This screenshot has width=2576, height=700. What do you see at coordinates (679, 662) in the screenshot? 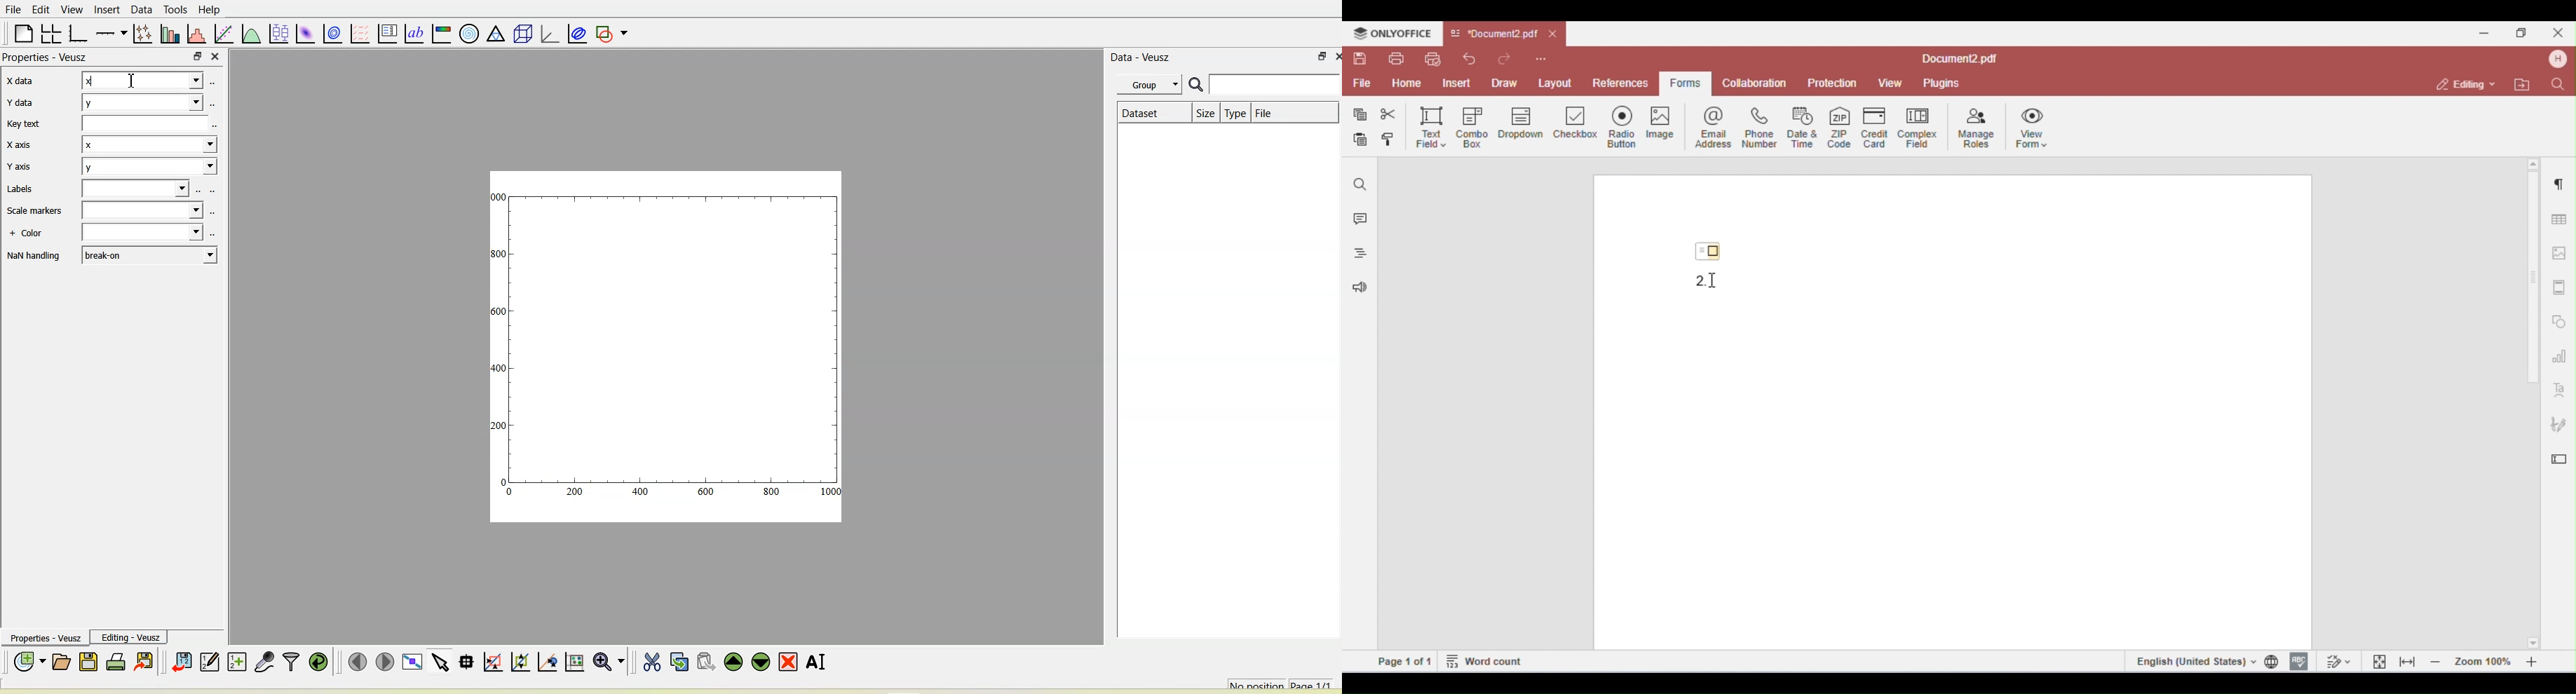
I see `Copy the selected widget` at bounding box center [679, 662].